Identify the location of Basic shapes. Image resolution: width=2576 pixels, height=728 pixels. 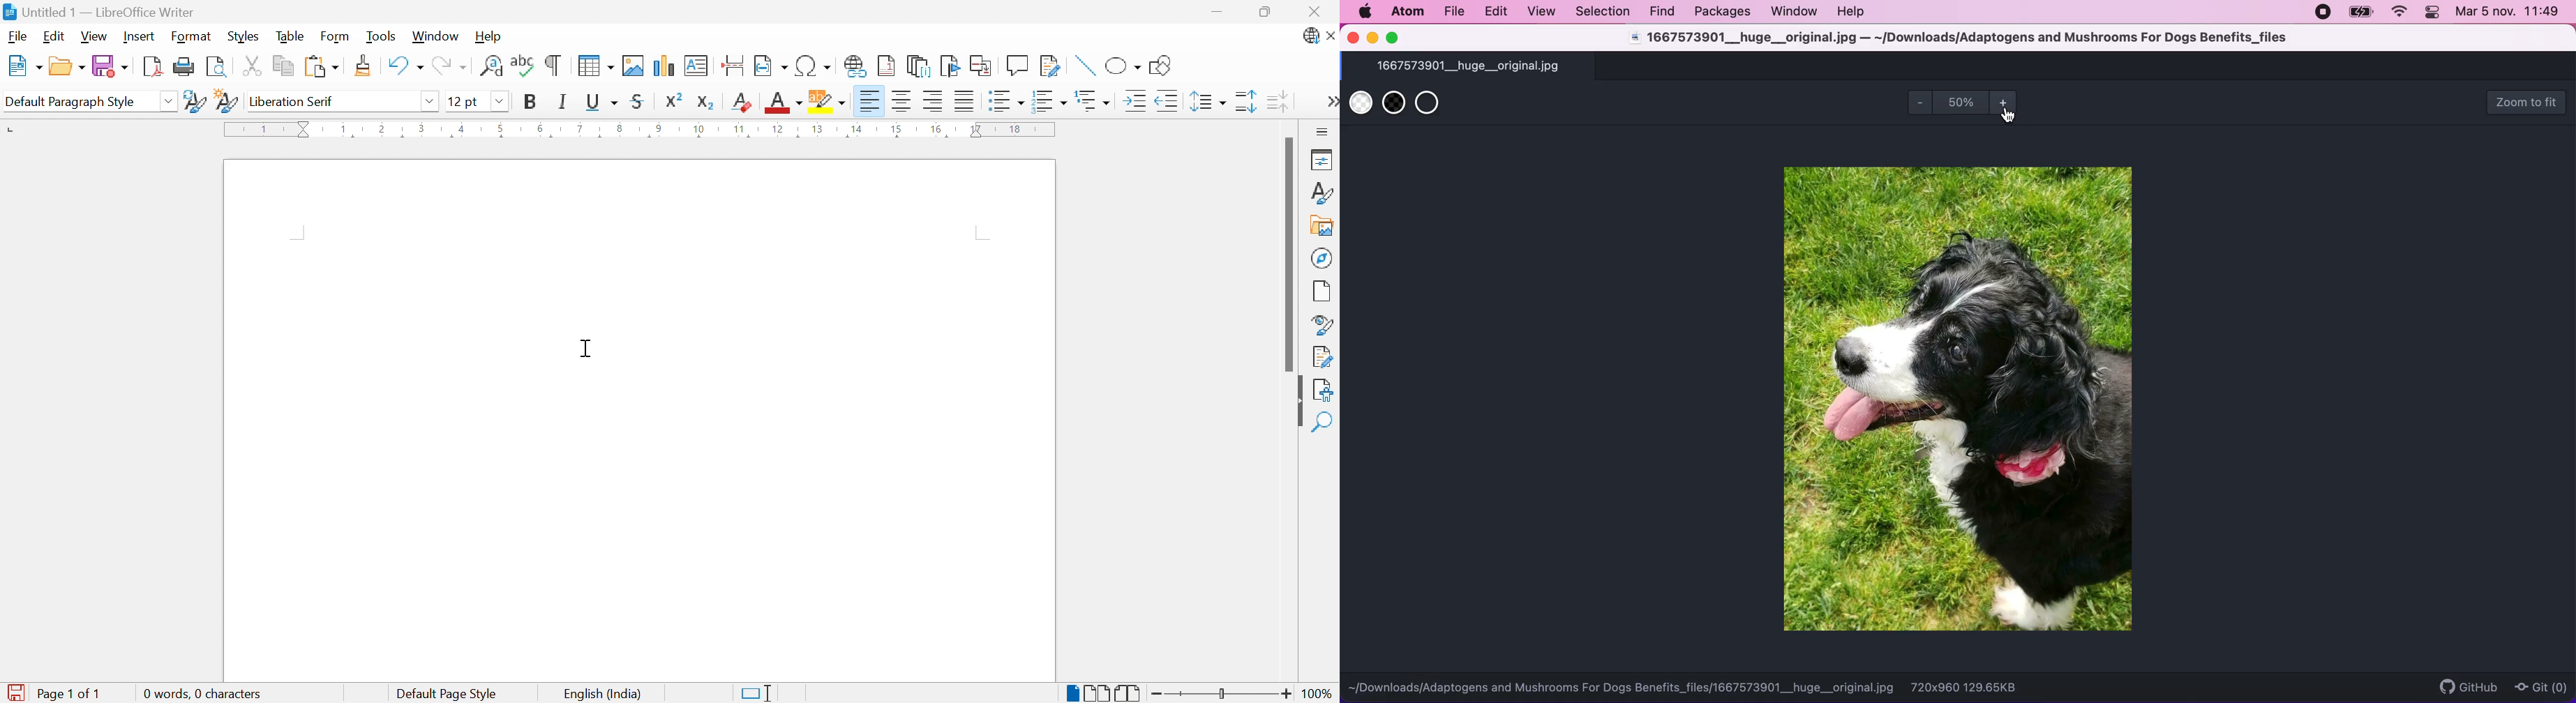
(1123, 68).